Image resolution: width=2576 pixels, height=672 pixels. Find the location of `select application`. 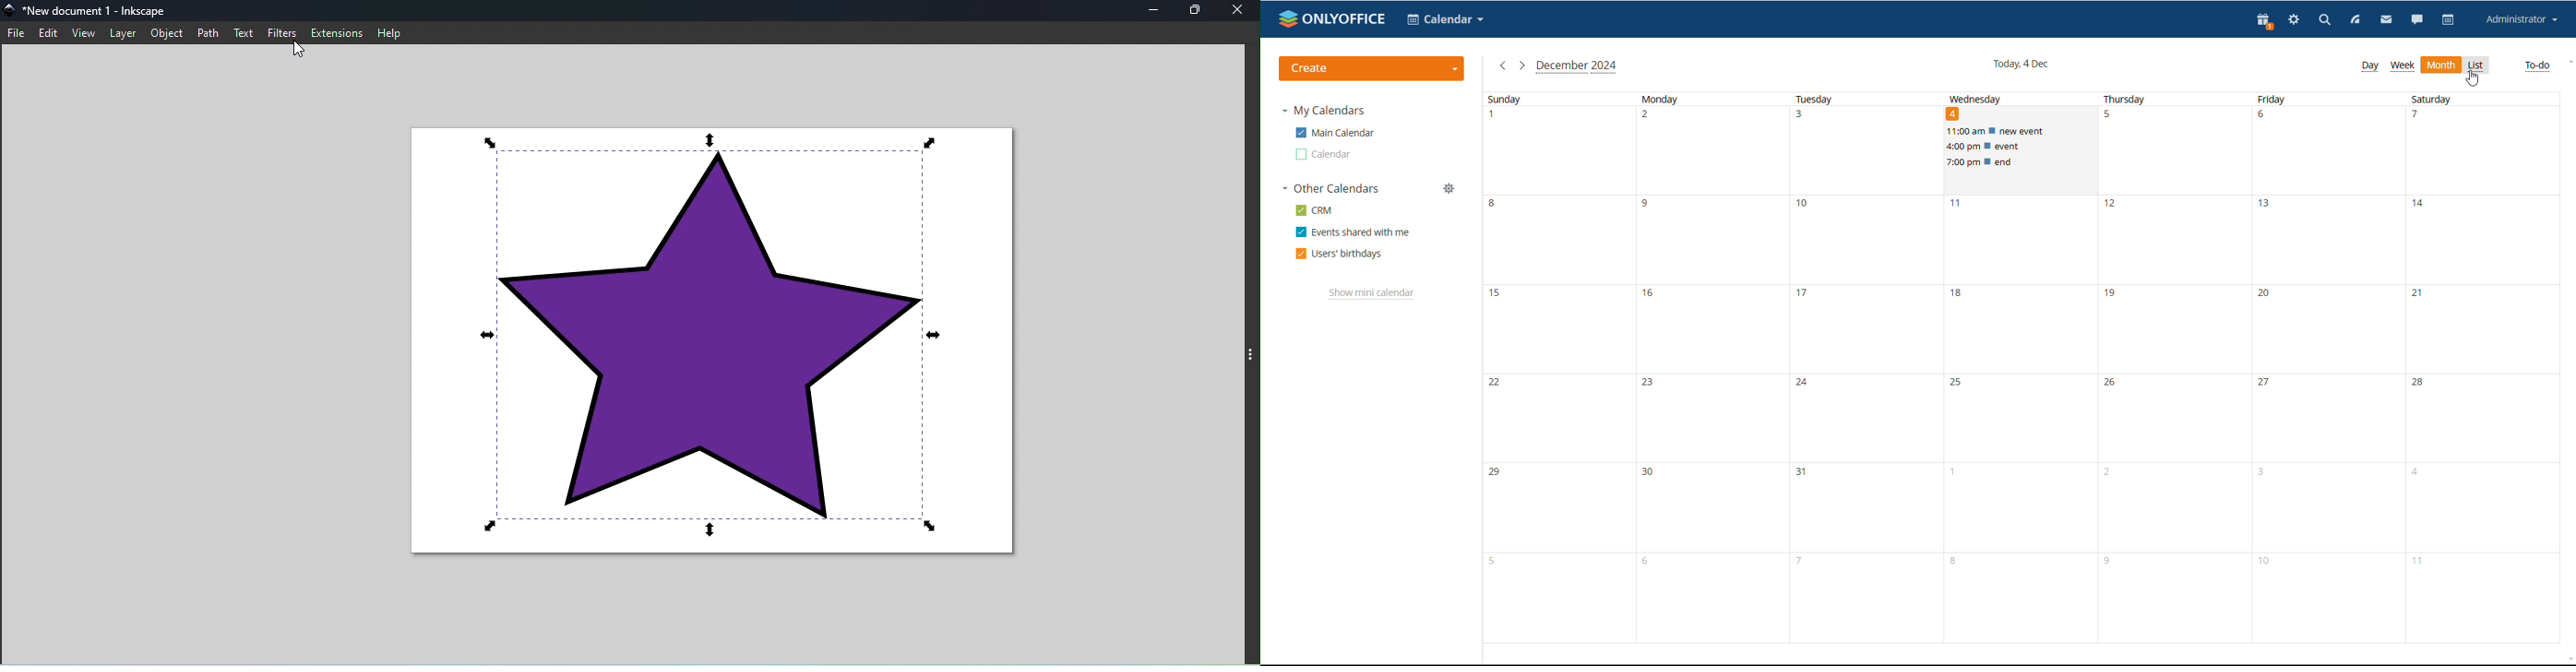

select application is located at coordinates (1446, 19).